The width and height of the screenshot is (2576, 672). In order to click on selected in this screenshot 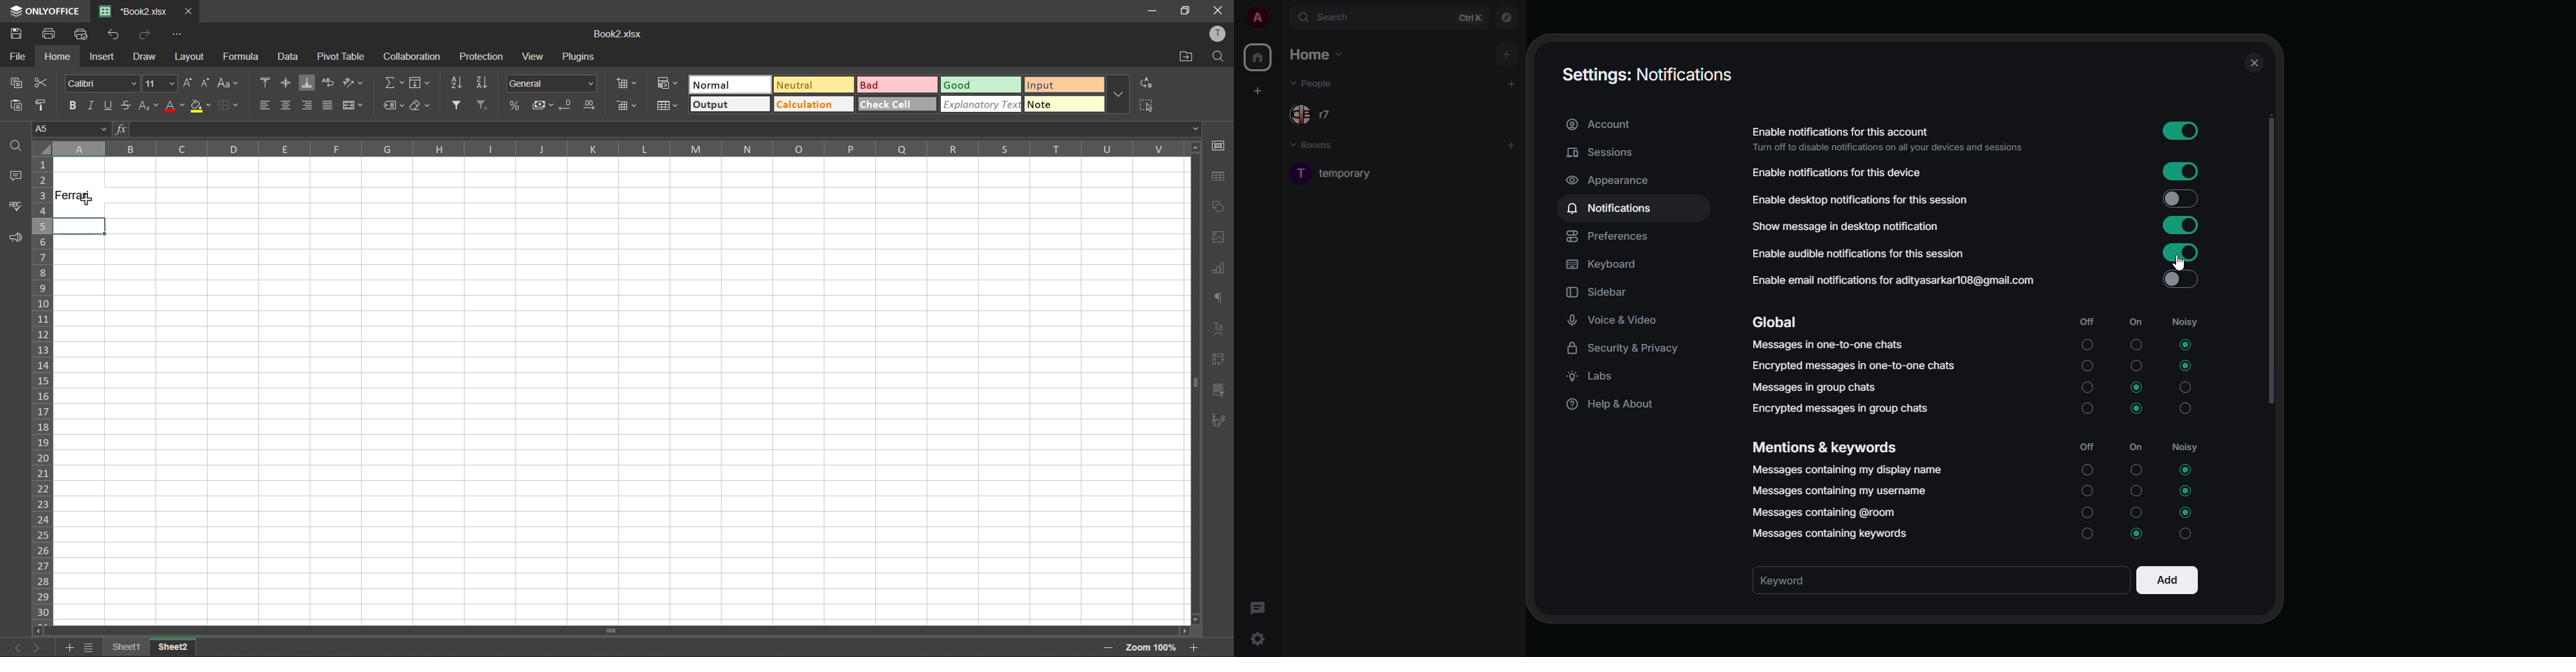, I will do `click(2187, 513)`.